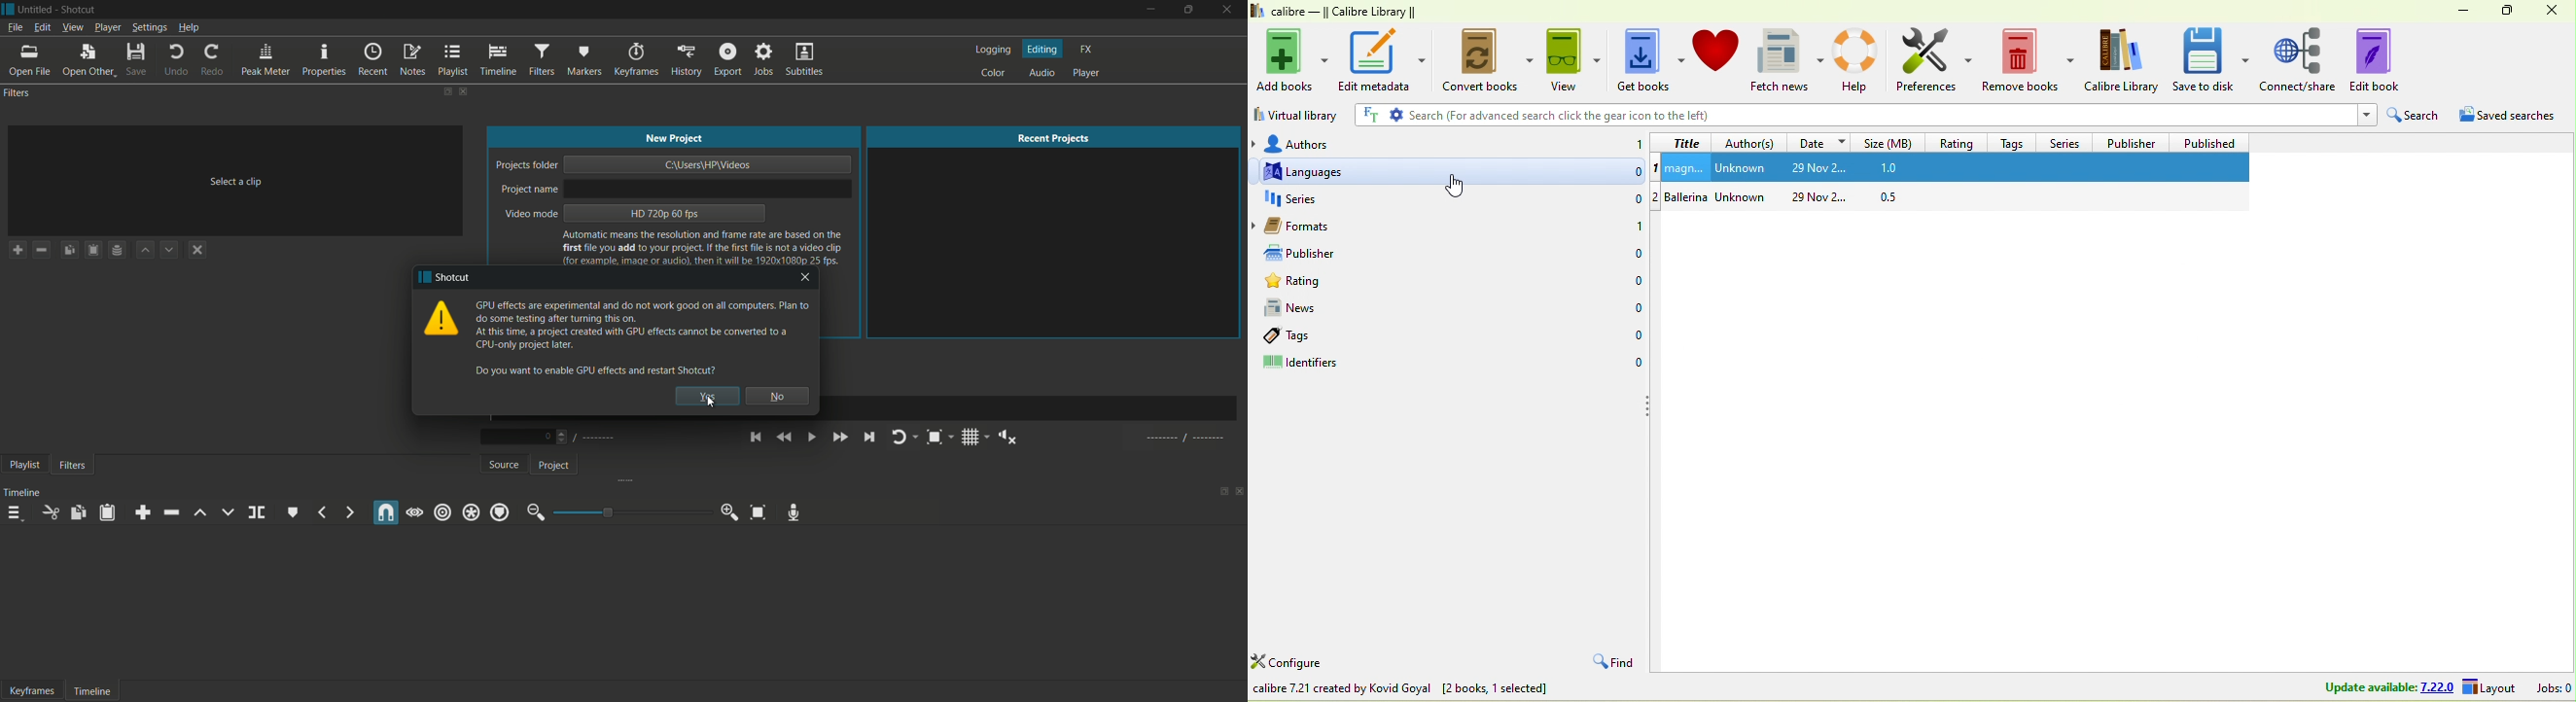  What do you see at coordinates (1638, 285) in the screenshot?
I see `0` at bounding box center [1638, 285].